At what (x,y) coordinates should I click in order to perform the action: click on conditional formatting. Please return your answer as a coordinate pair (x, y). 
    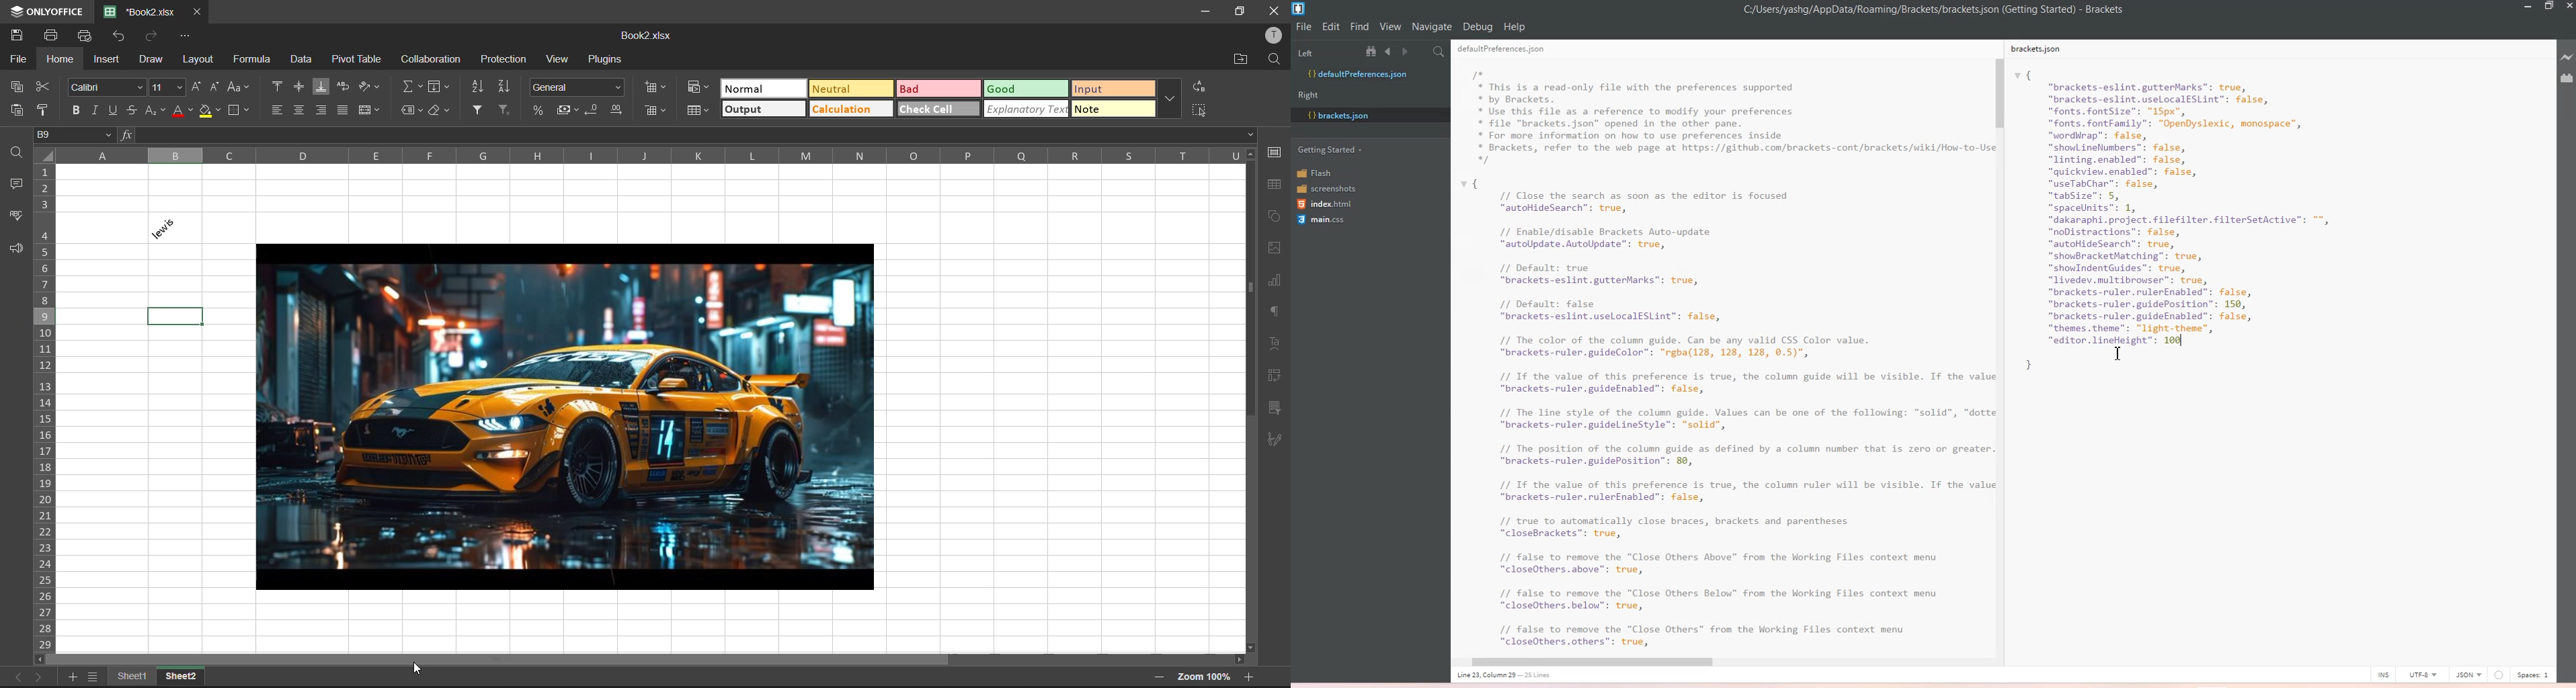
    Looking at the image, I should click on (698, 87).